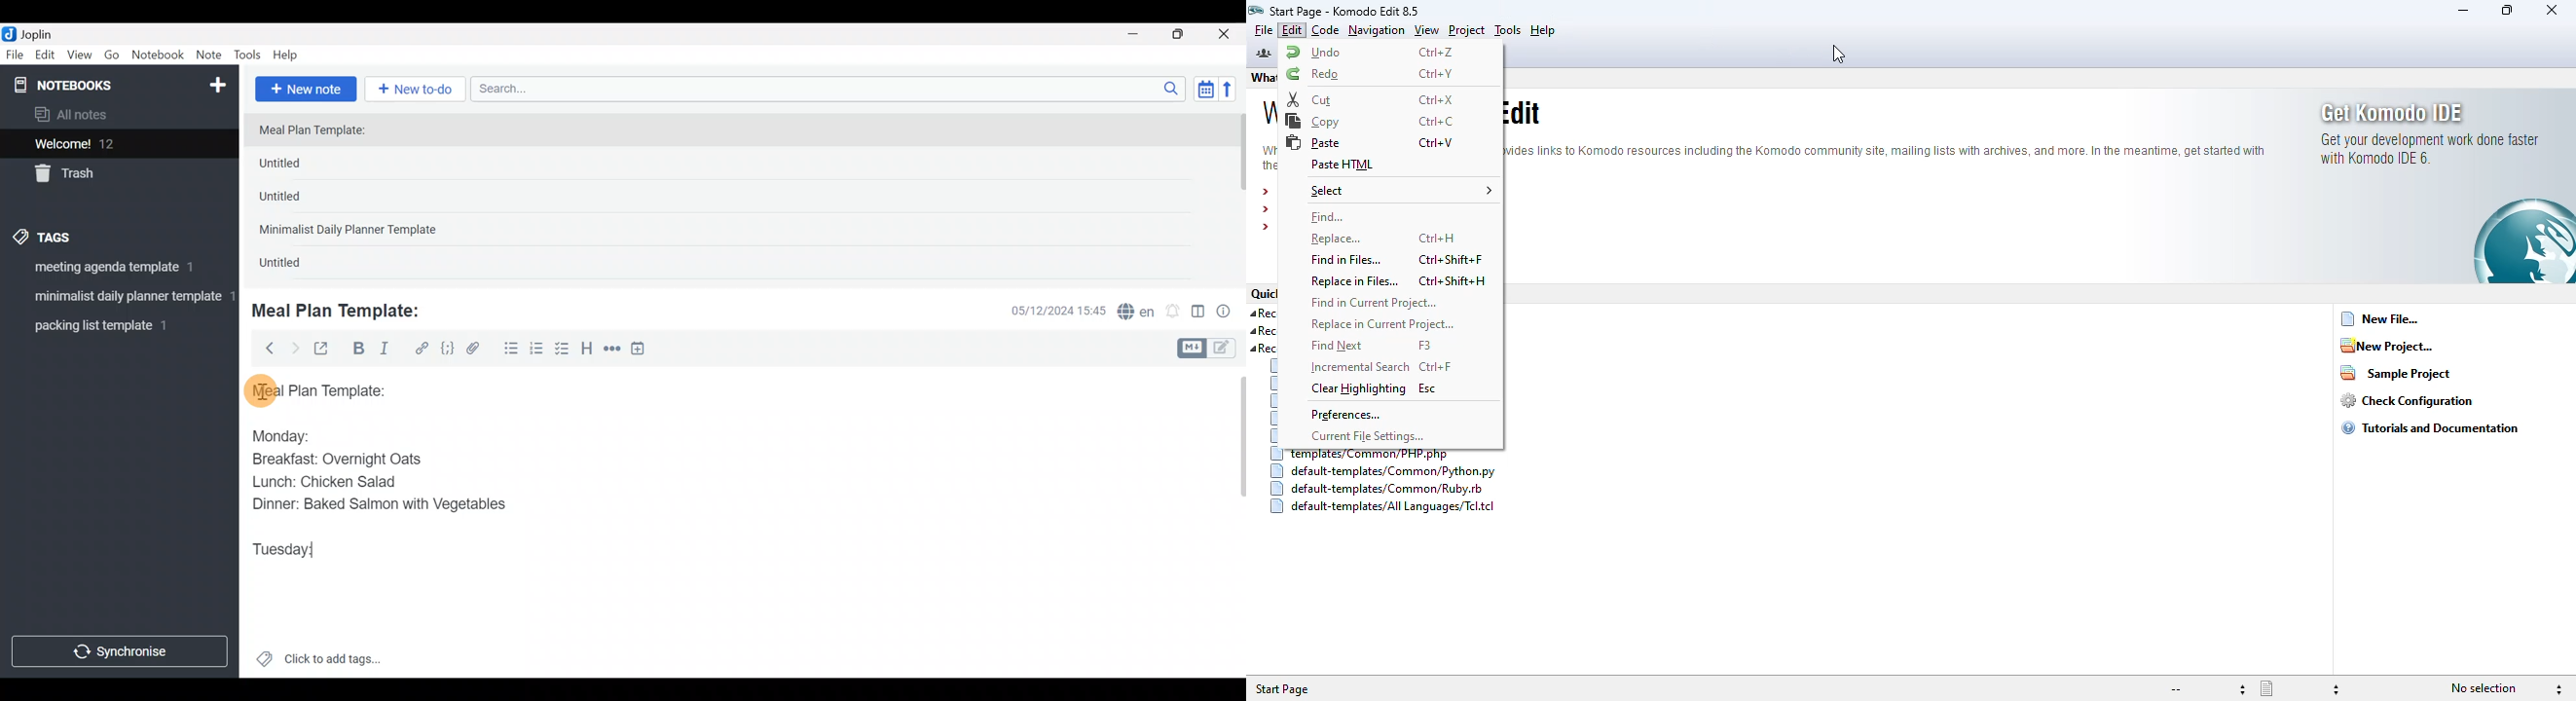 Image resolution: width=2576 pixels, height=728 pixels. I want to click on Bulleted list, so click(508, 349).